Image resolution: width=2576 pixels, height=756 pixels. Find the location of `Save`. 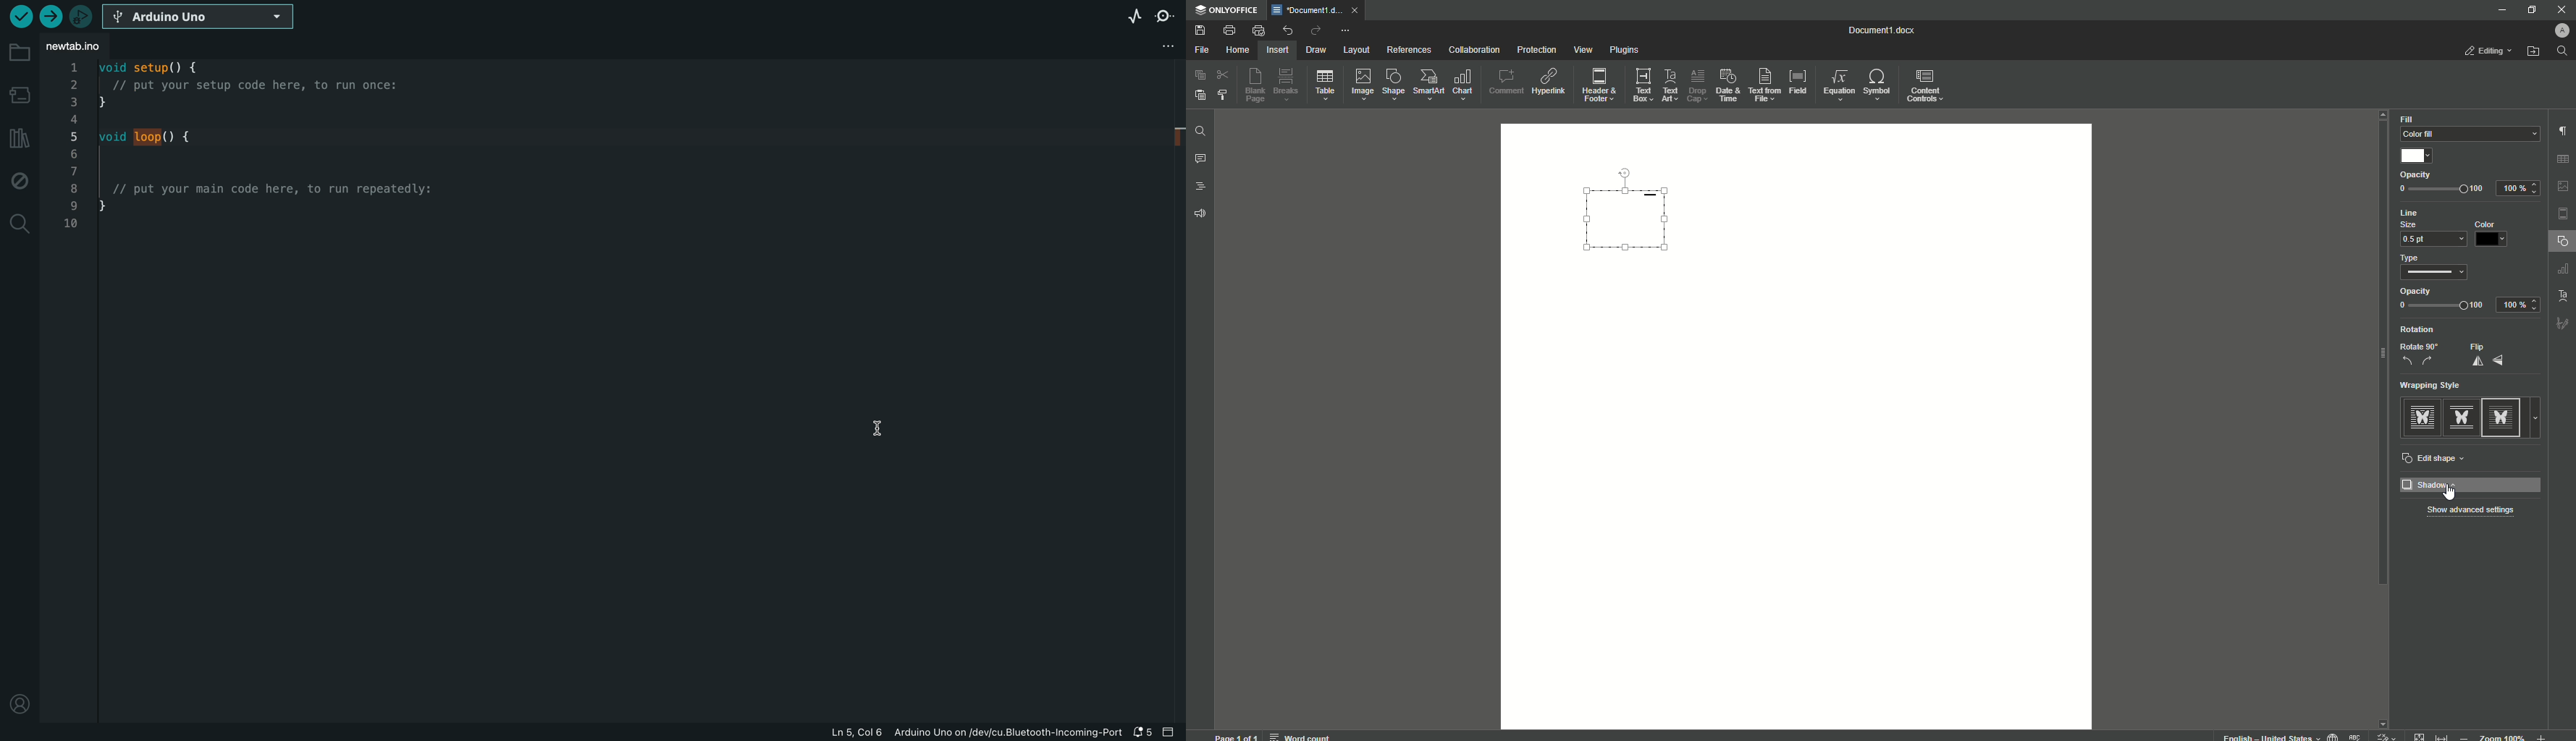

Save is located at coordinates (1202, 31).